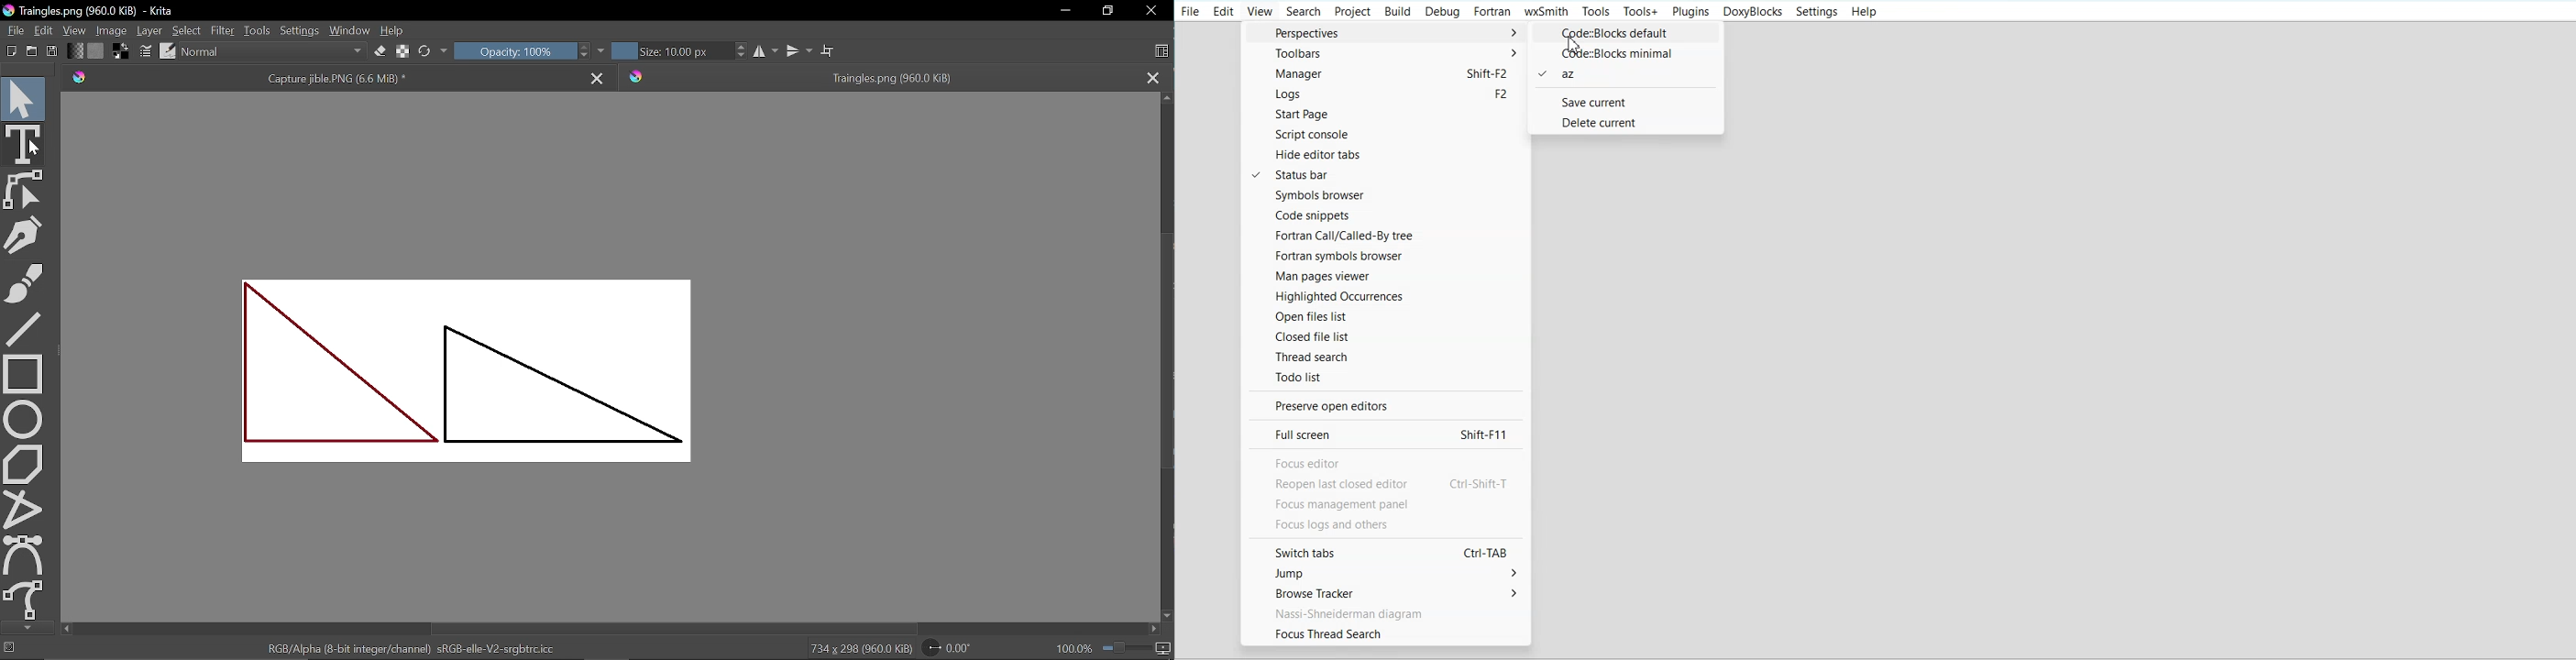 Image resolution: width=2576 pixels, height=672 pixels. What do you see at coordinates (23, 419) in the screenshot?
I see `Ellipse tool` at bounding box center [23, 419].